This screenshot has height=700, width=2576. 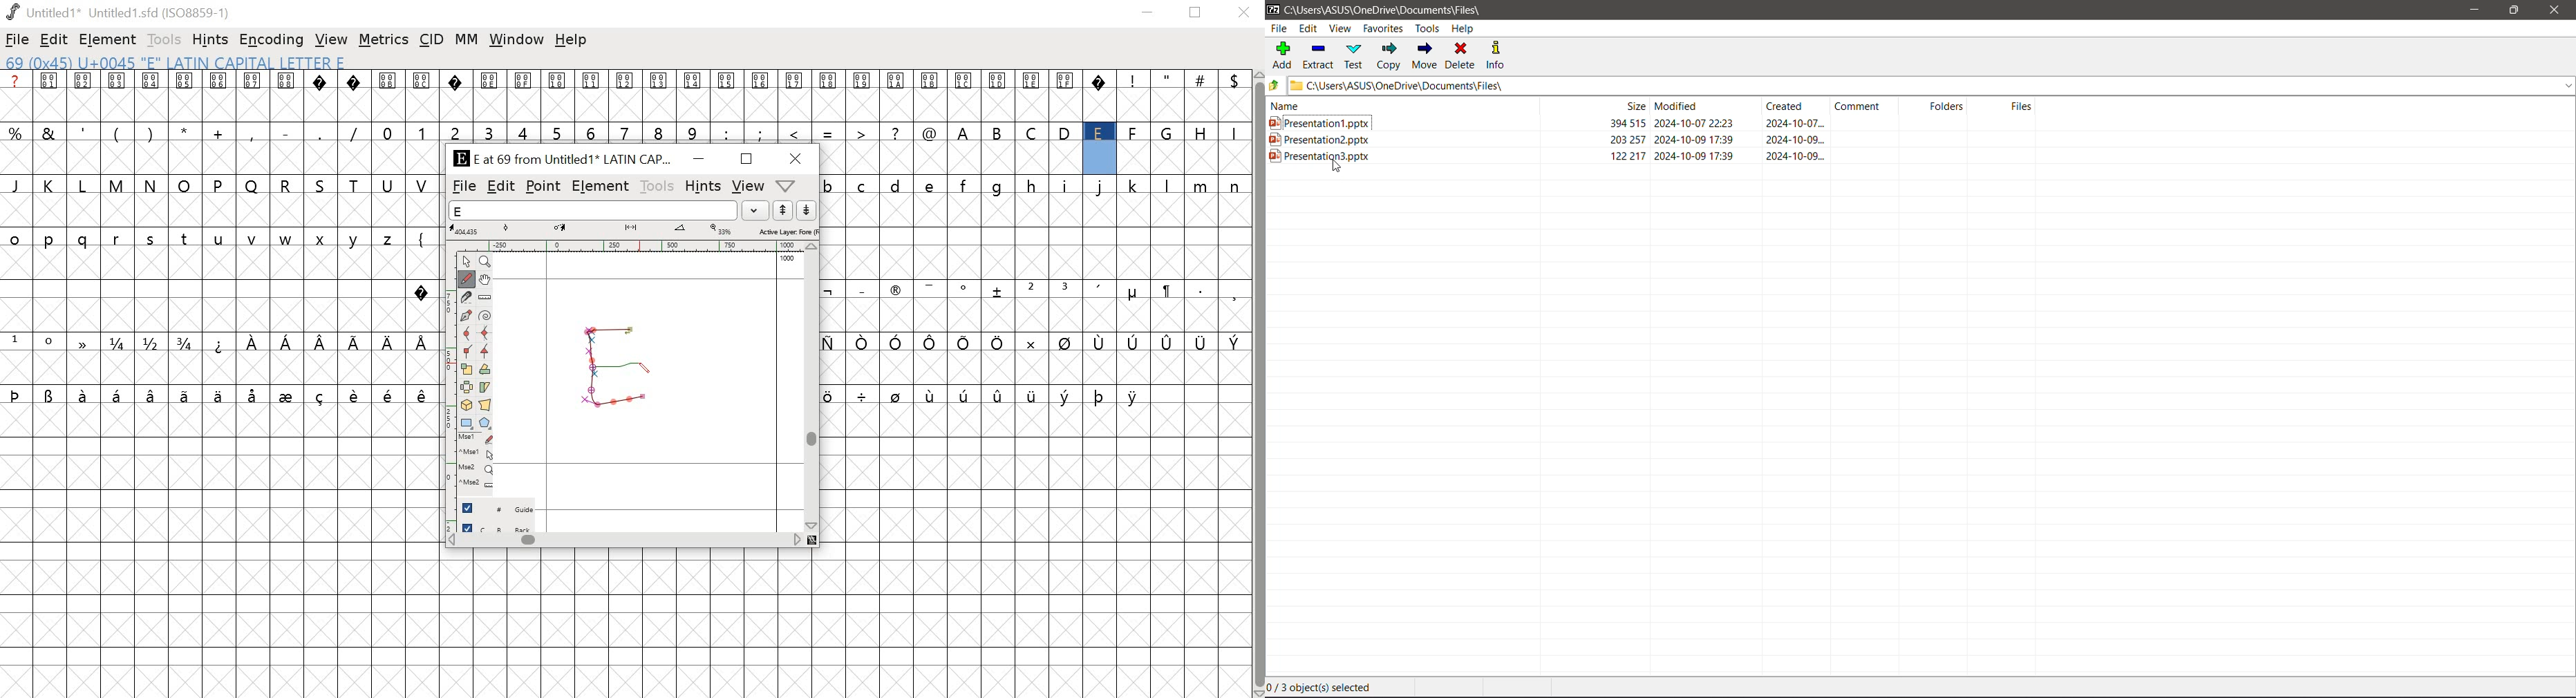 What do you see at coordinates (633, 230) in the screenshot?
I see `measurements` at bounding box center [633, 230].